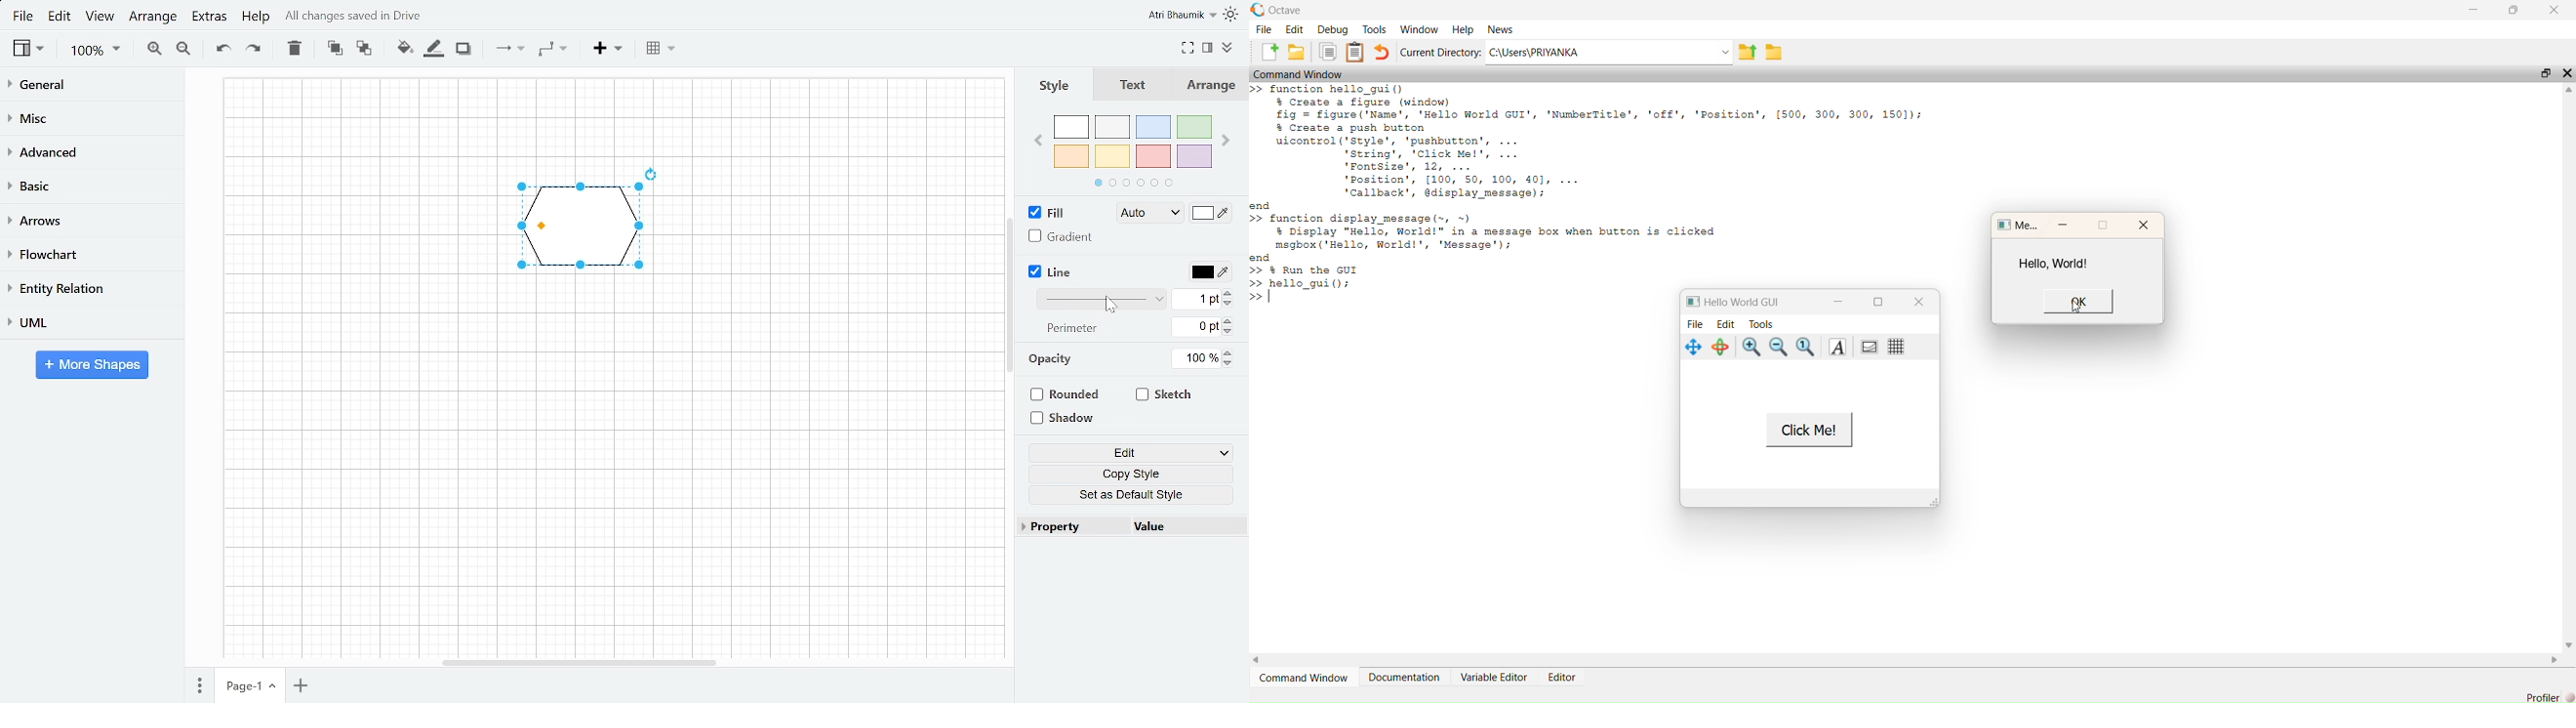 Image resolution: width=2576 pixels, height=728 pixels. What do you see at coordinates (1196, 358) in the screenshot?
I see `Opacity` at bounding box center [1196, 358].